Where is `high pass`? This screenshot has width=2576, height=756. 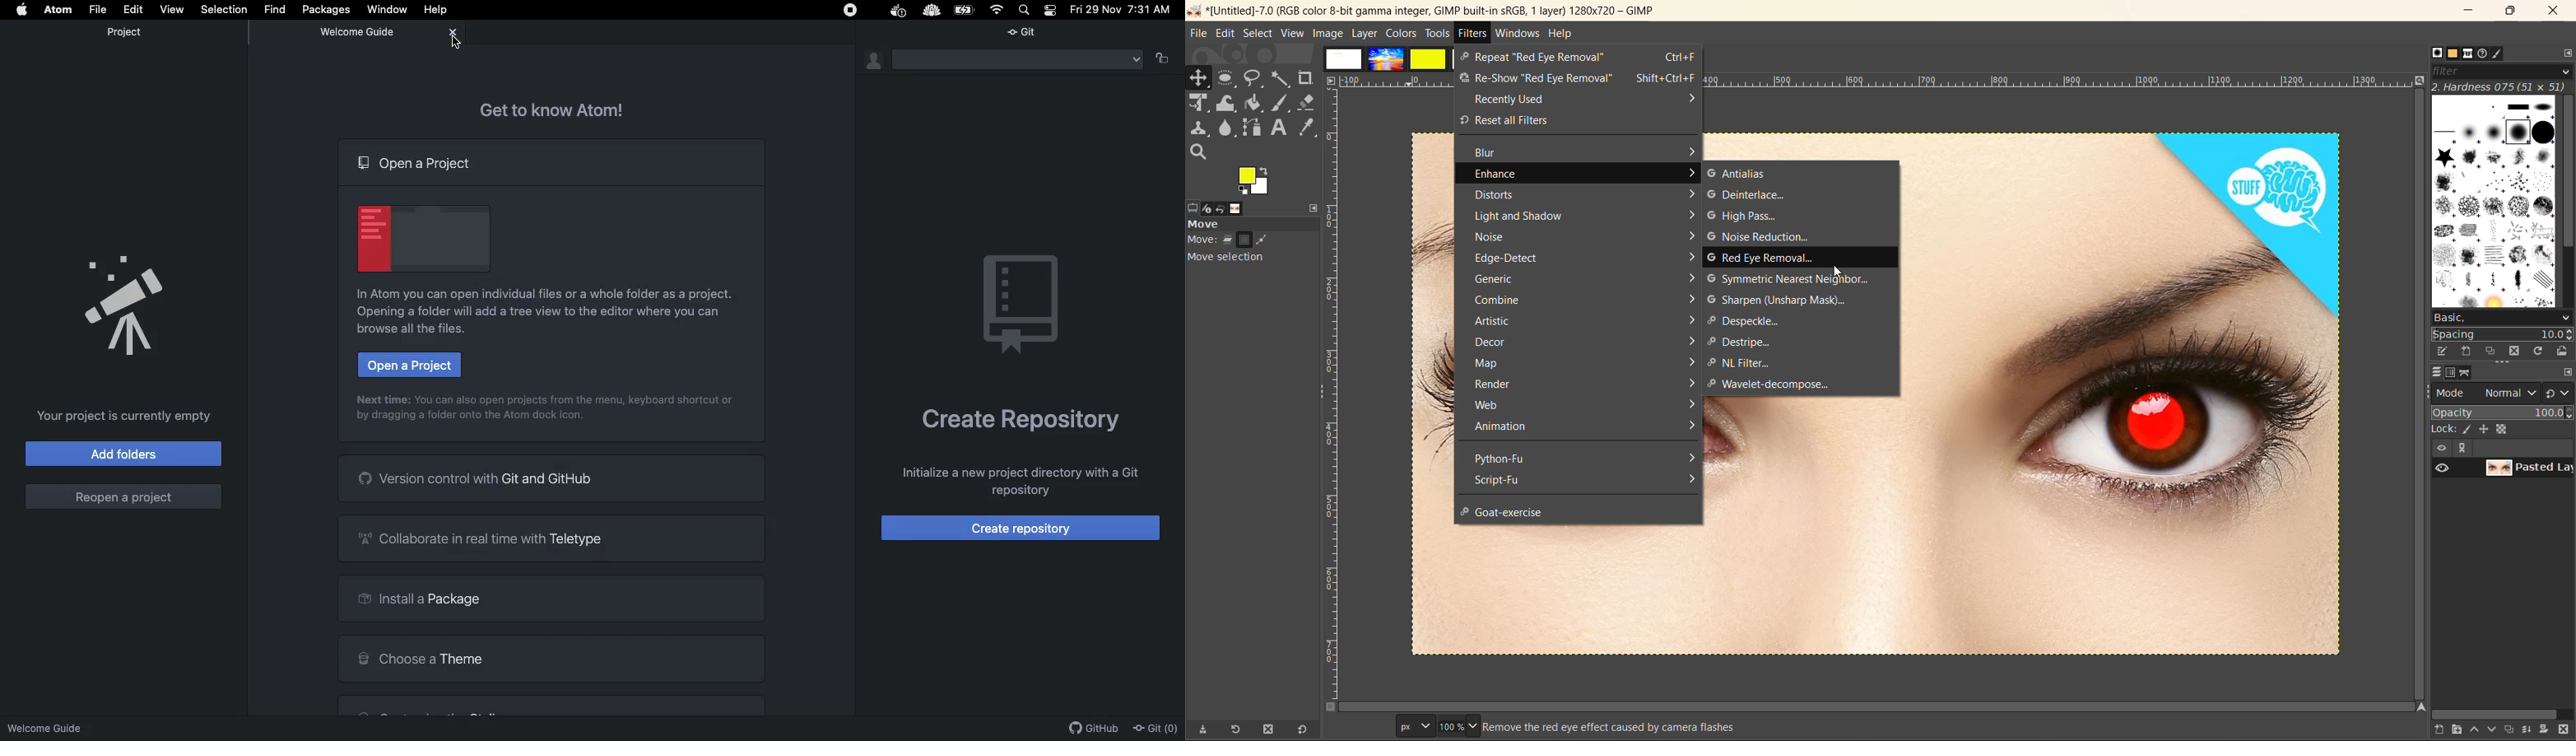 high pass is located at coordinates (1745, 217).